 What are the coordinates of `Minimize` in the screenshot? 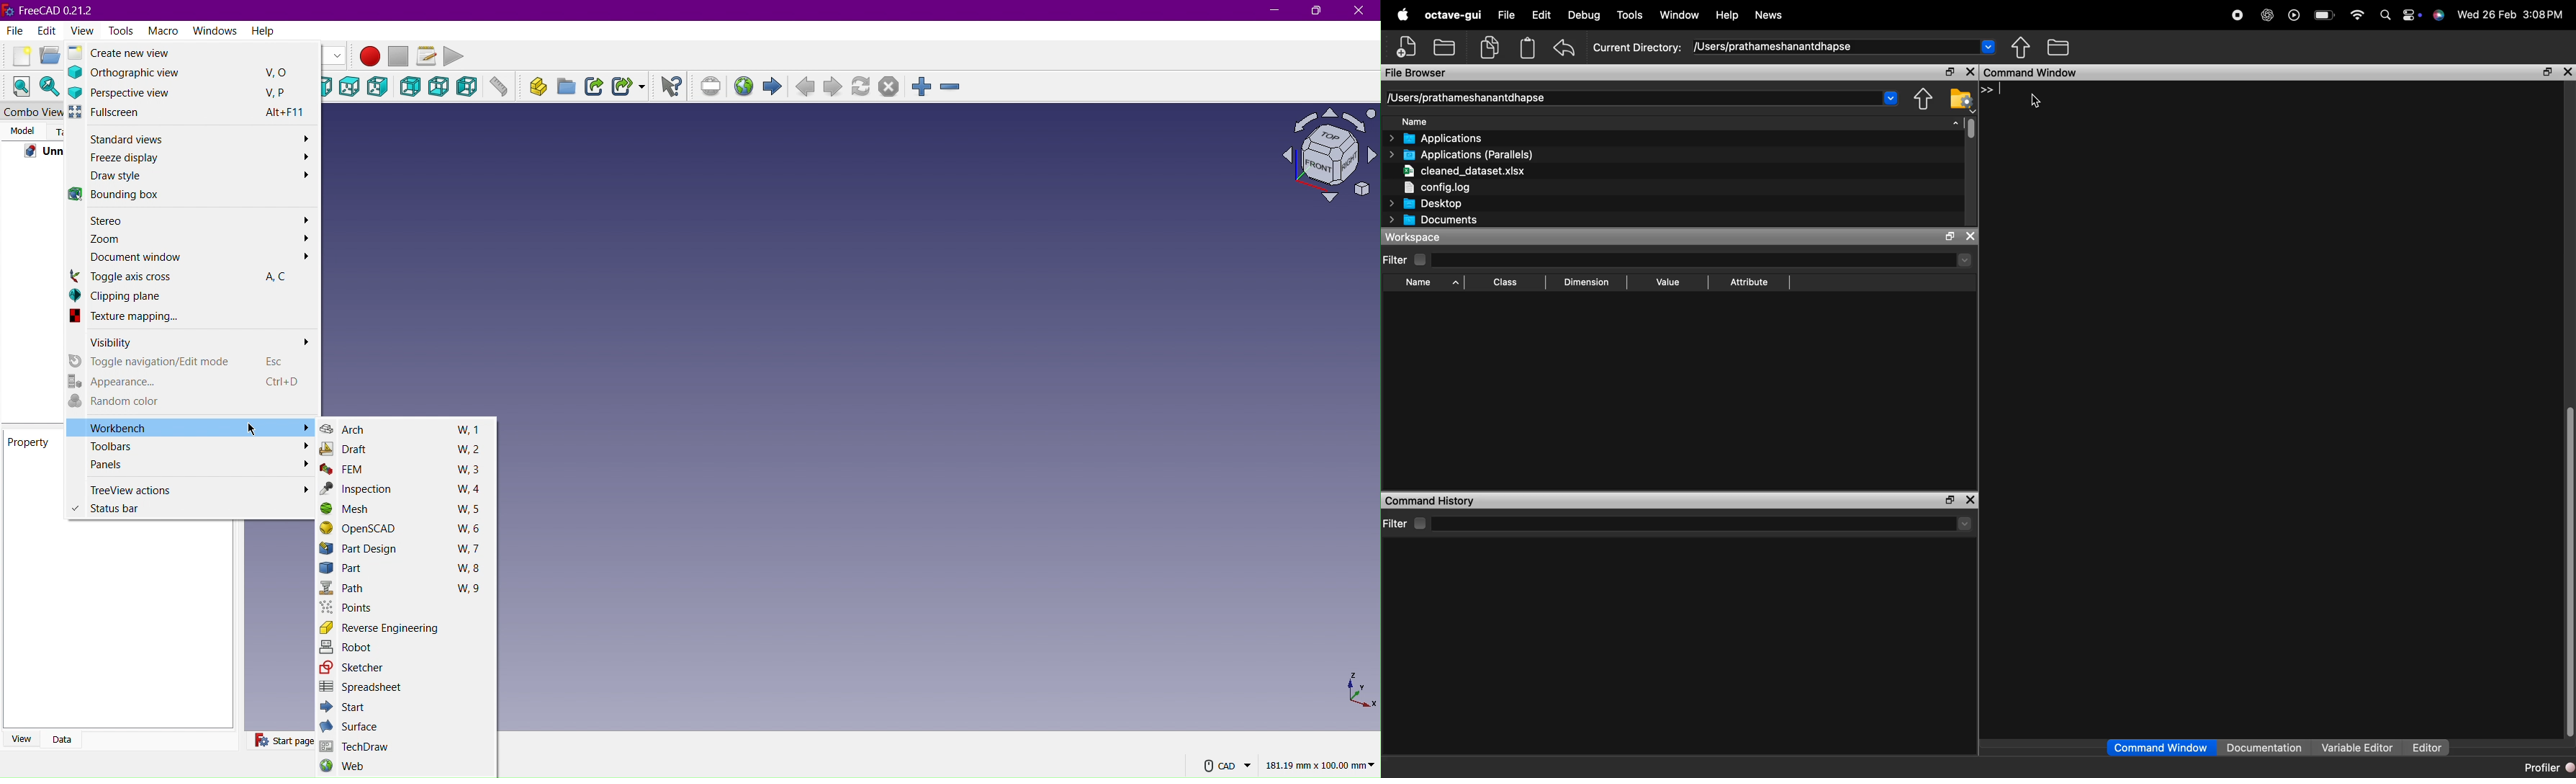 It's located at (1274, 12).